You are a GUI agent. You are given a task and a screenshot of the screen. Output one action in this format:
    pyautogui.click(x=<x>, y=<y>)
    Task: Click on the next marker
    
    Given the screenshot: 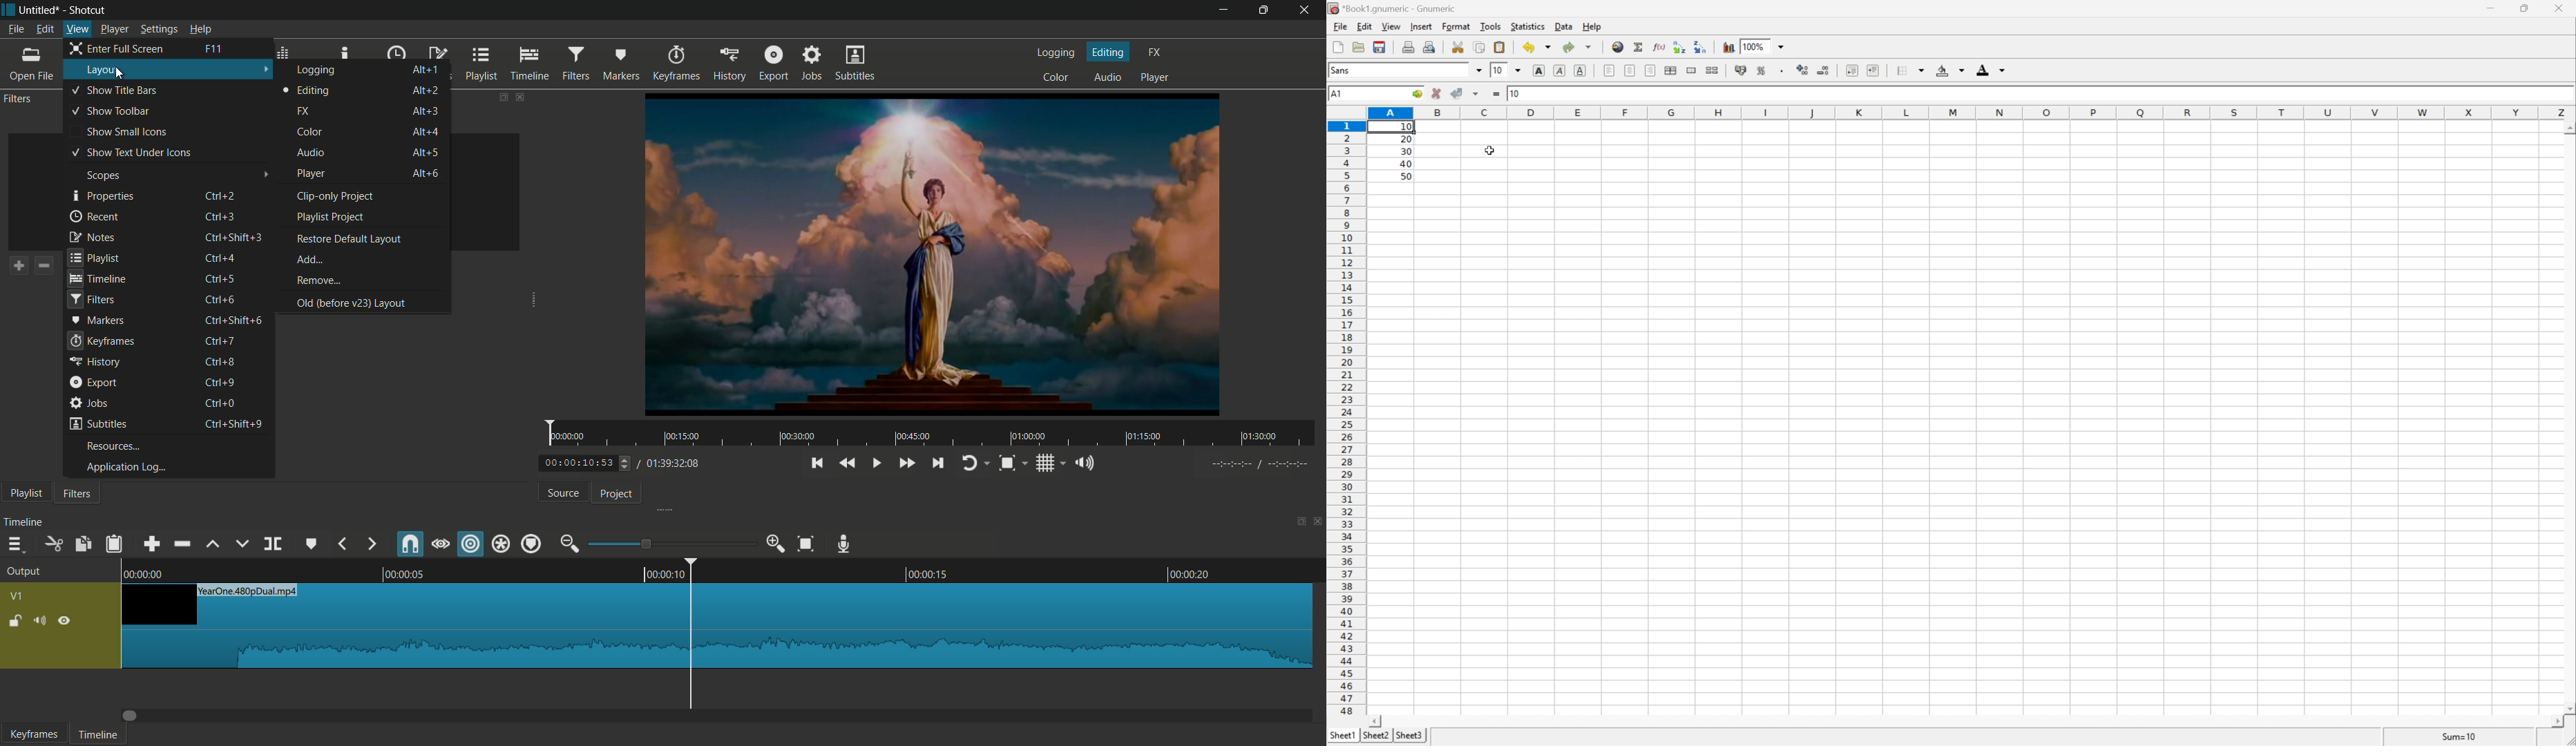 What is the action you would take?
    pyautogui.click(x=370, y=544)
    